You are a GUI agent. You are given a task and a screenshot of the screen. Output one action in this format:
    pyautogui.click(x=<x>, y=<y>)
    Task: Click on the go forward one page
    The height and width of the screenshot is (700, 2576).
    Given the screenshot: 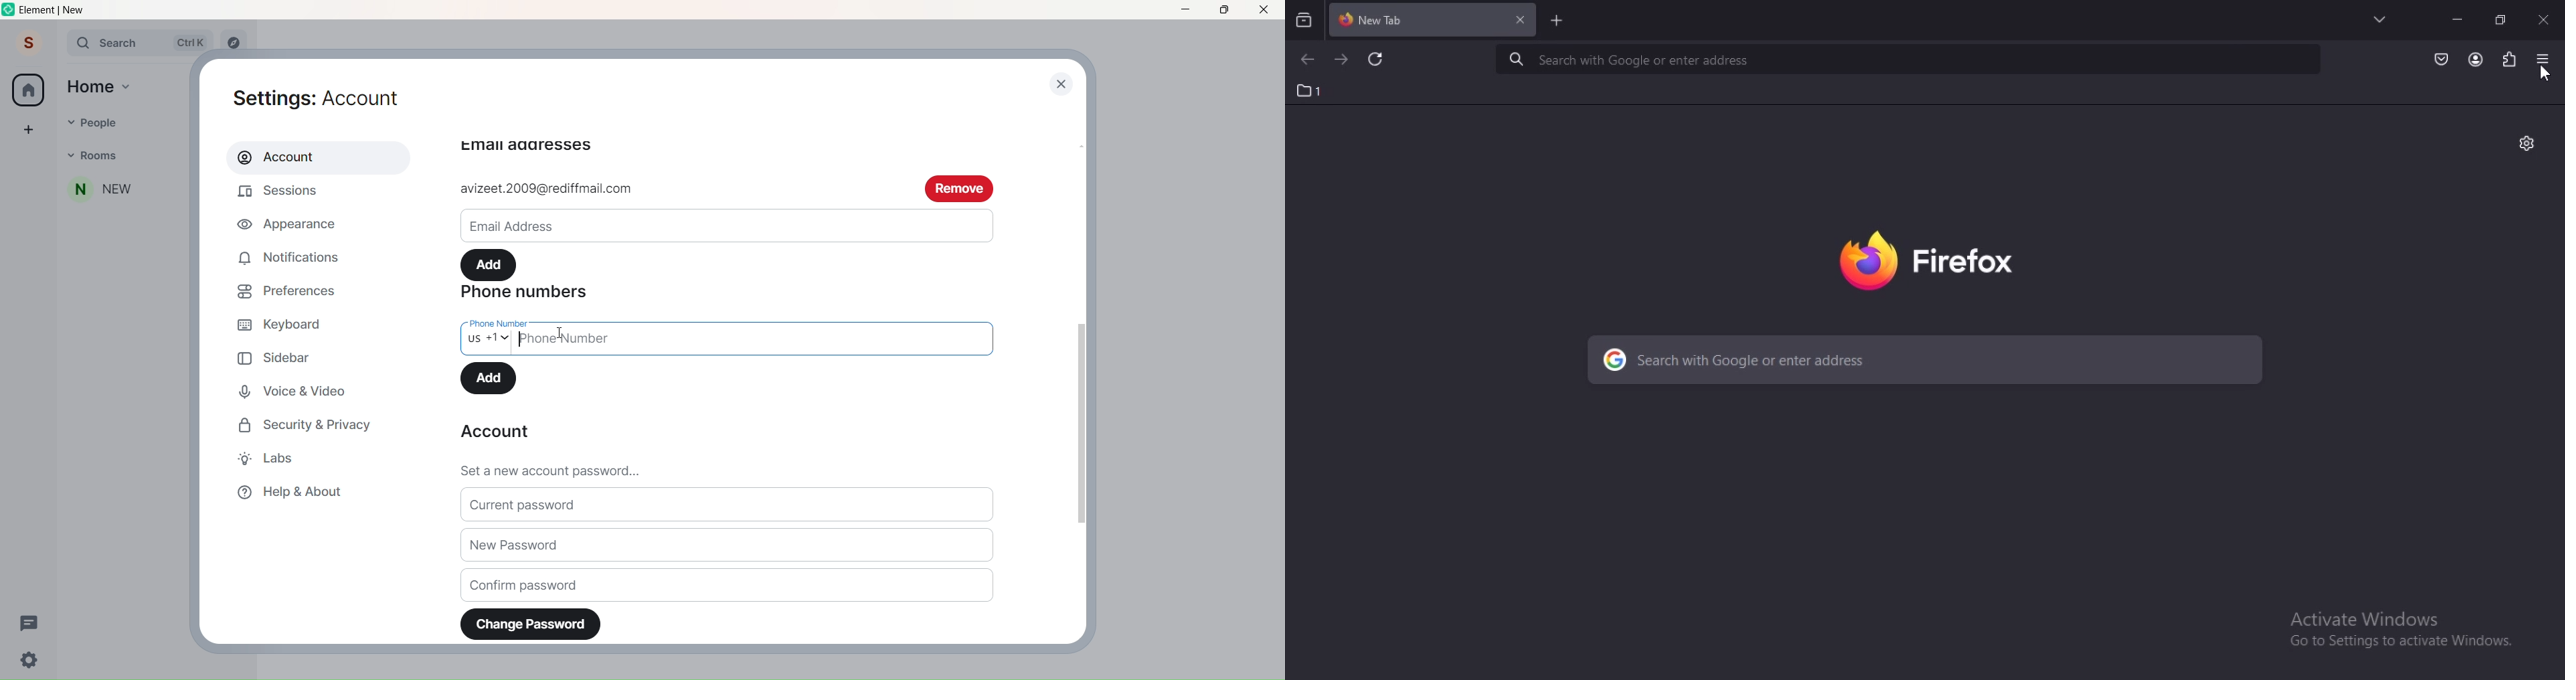 What is the action you would take?
    pyautogui.click(x=1341, y=59)
    